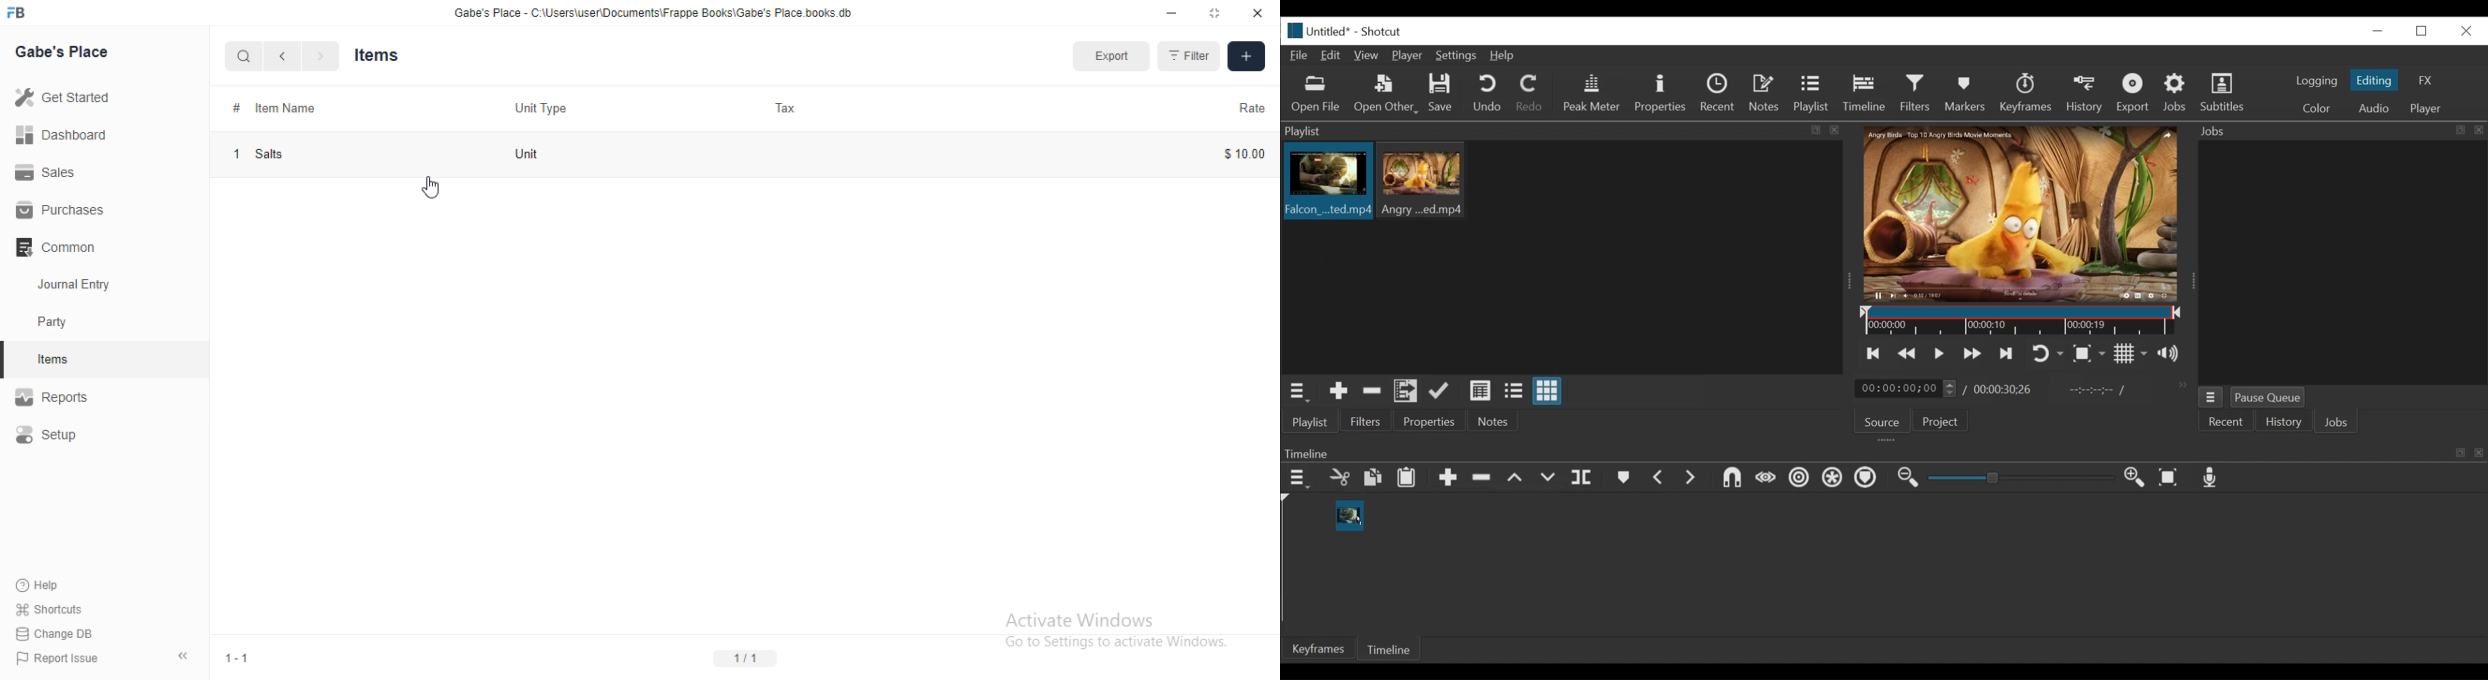 Image resolution: width=2492 pixels, height=700 pixels. I want to click on Tax, so click(792, 110).